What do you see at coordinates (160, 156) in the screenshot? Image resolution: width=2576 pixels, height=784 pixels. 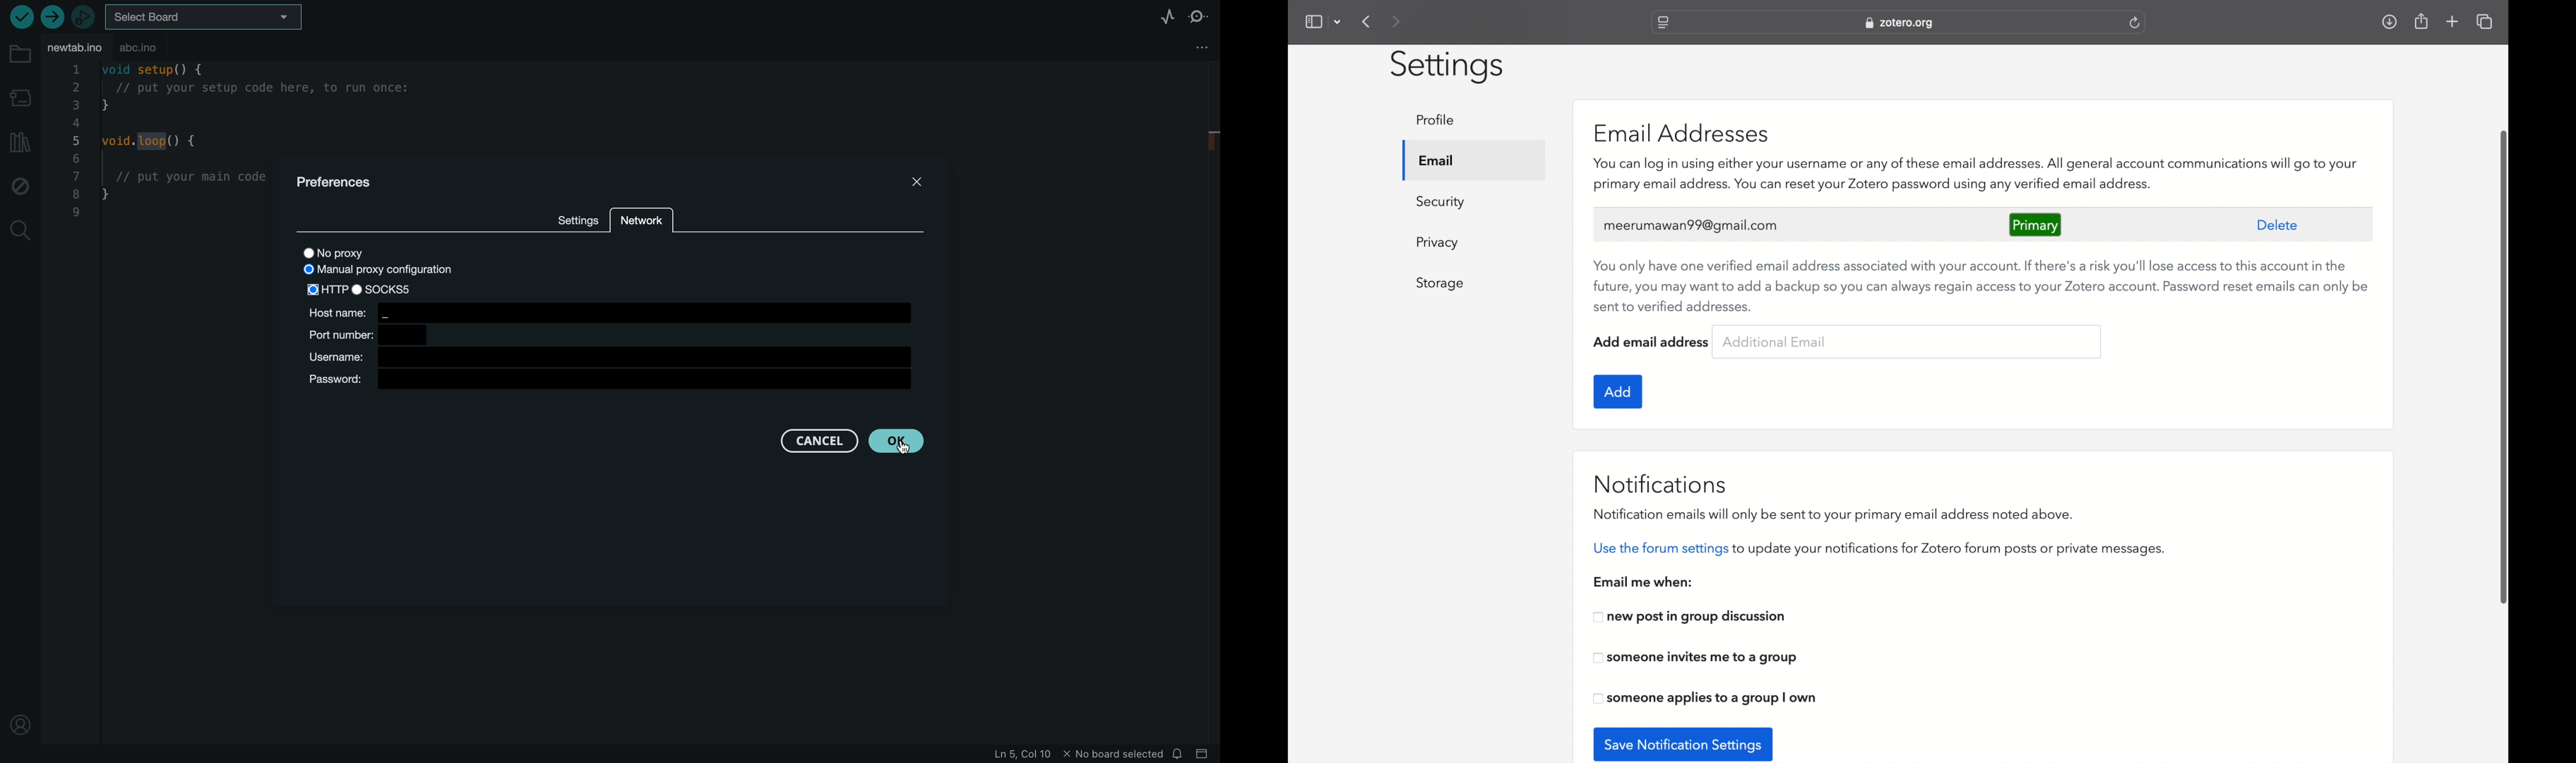 I see `code` at bounding box center [160, 156].